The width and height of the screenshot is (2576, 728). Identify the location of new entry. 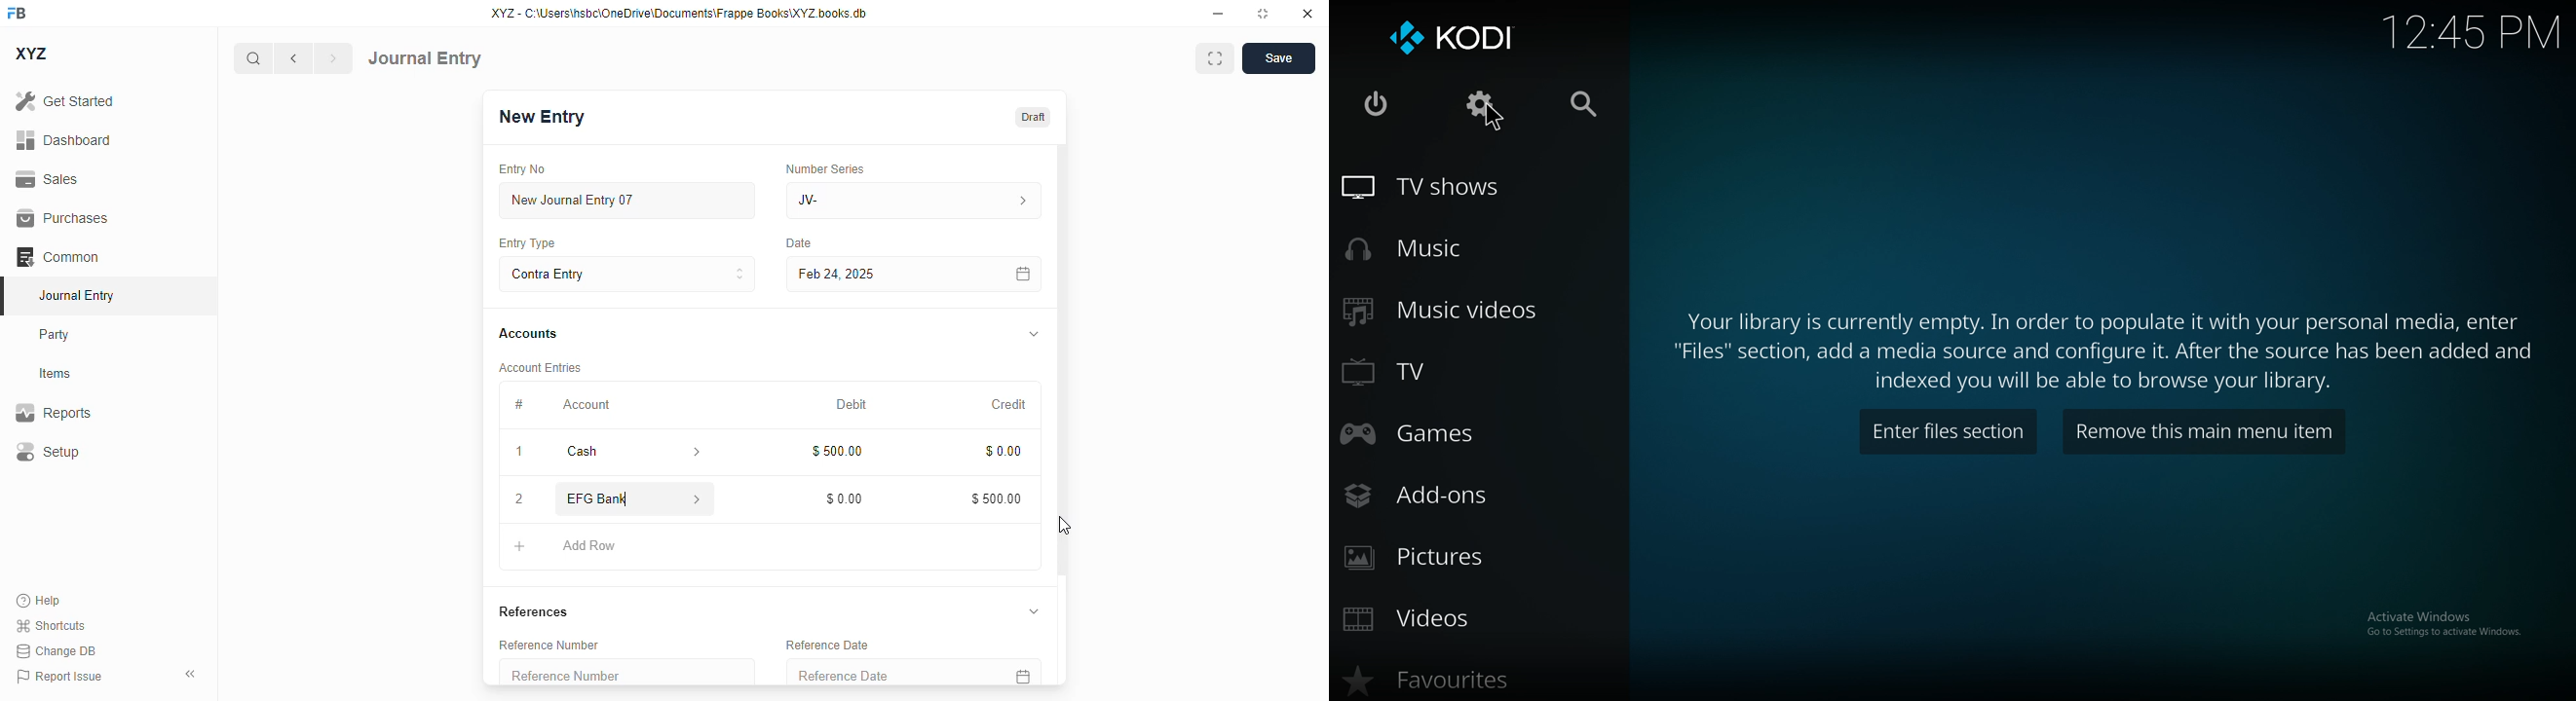
(543, 116).